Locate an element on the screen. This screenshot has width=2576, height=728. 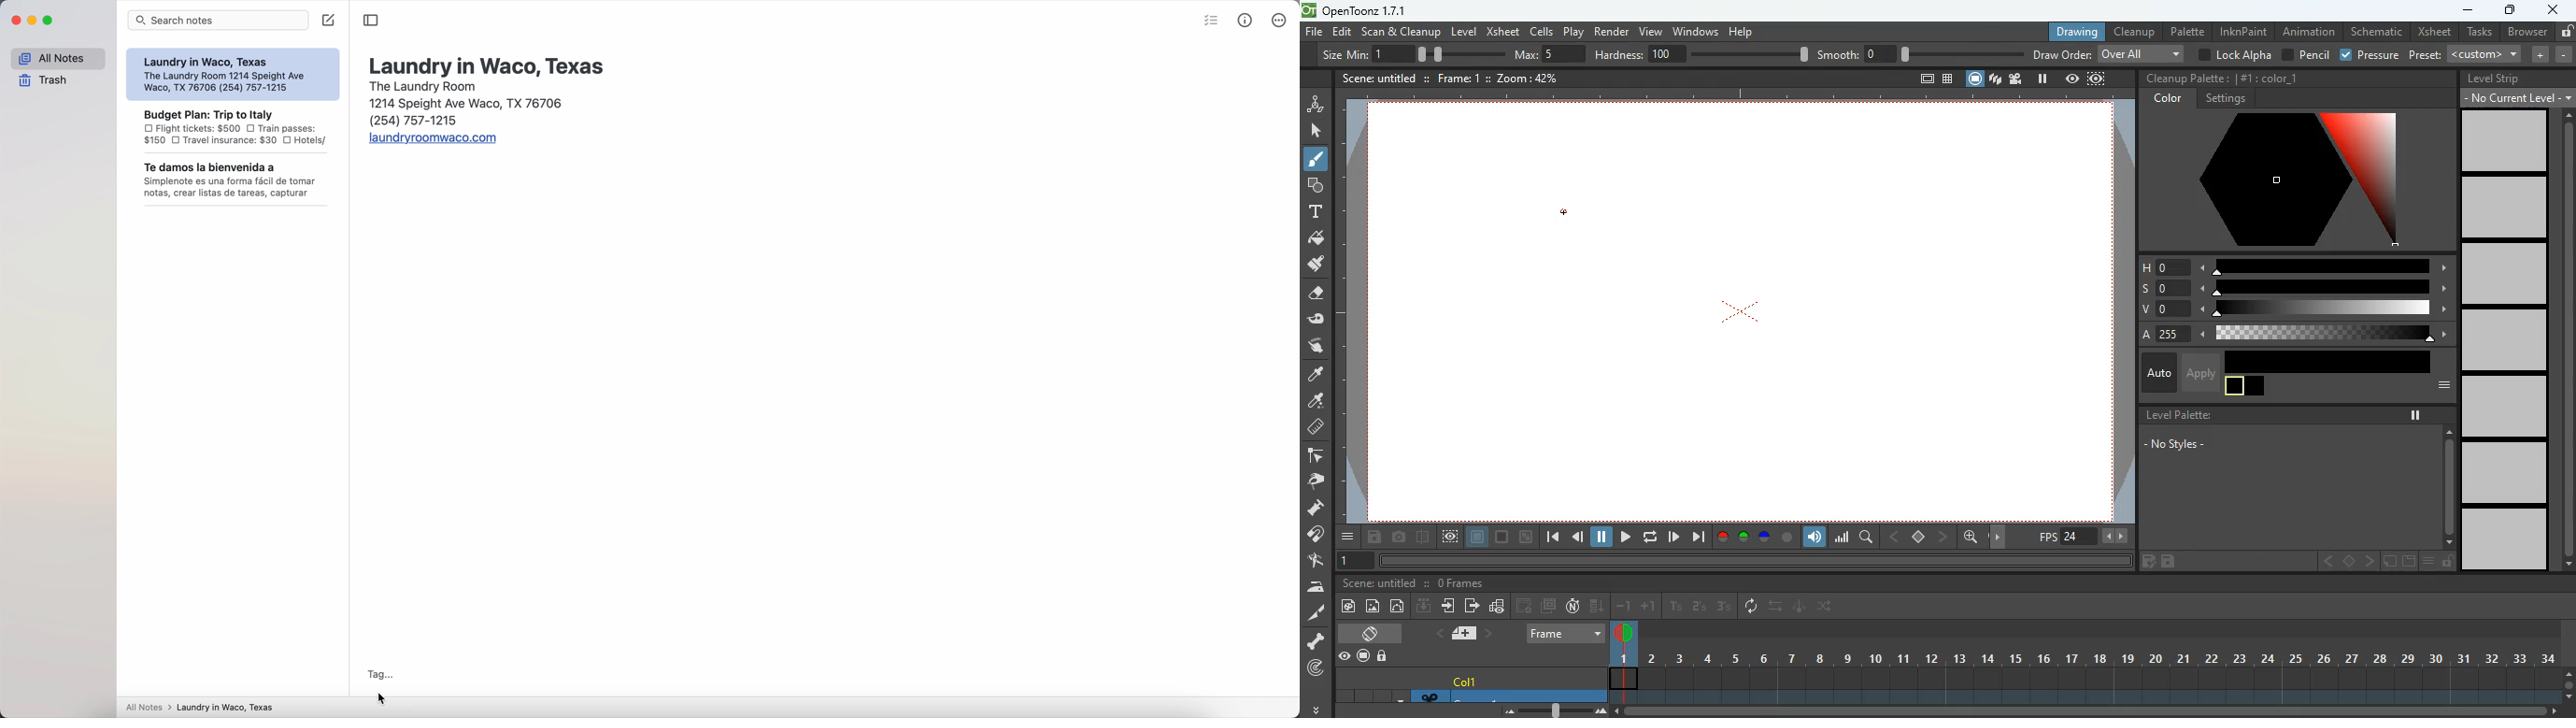
size is located at coordinates (1455, 53).